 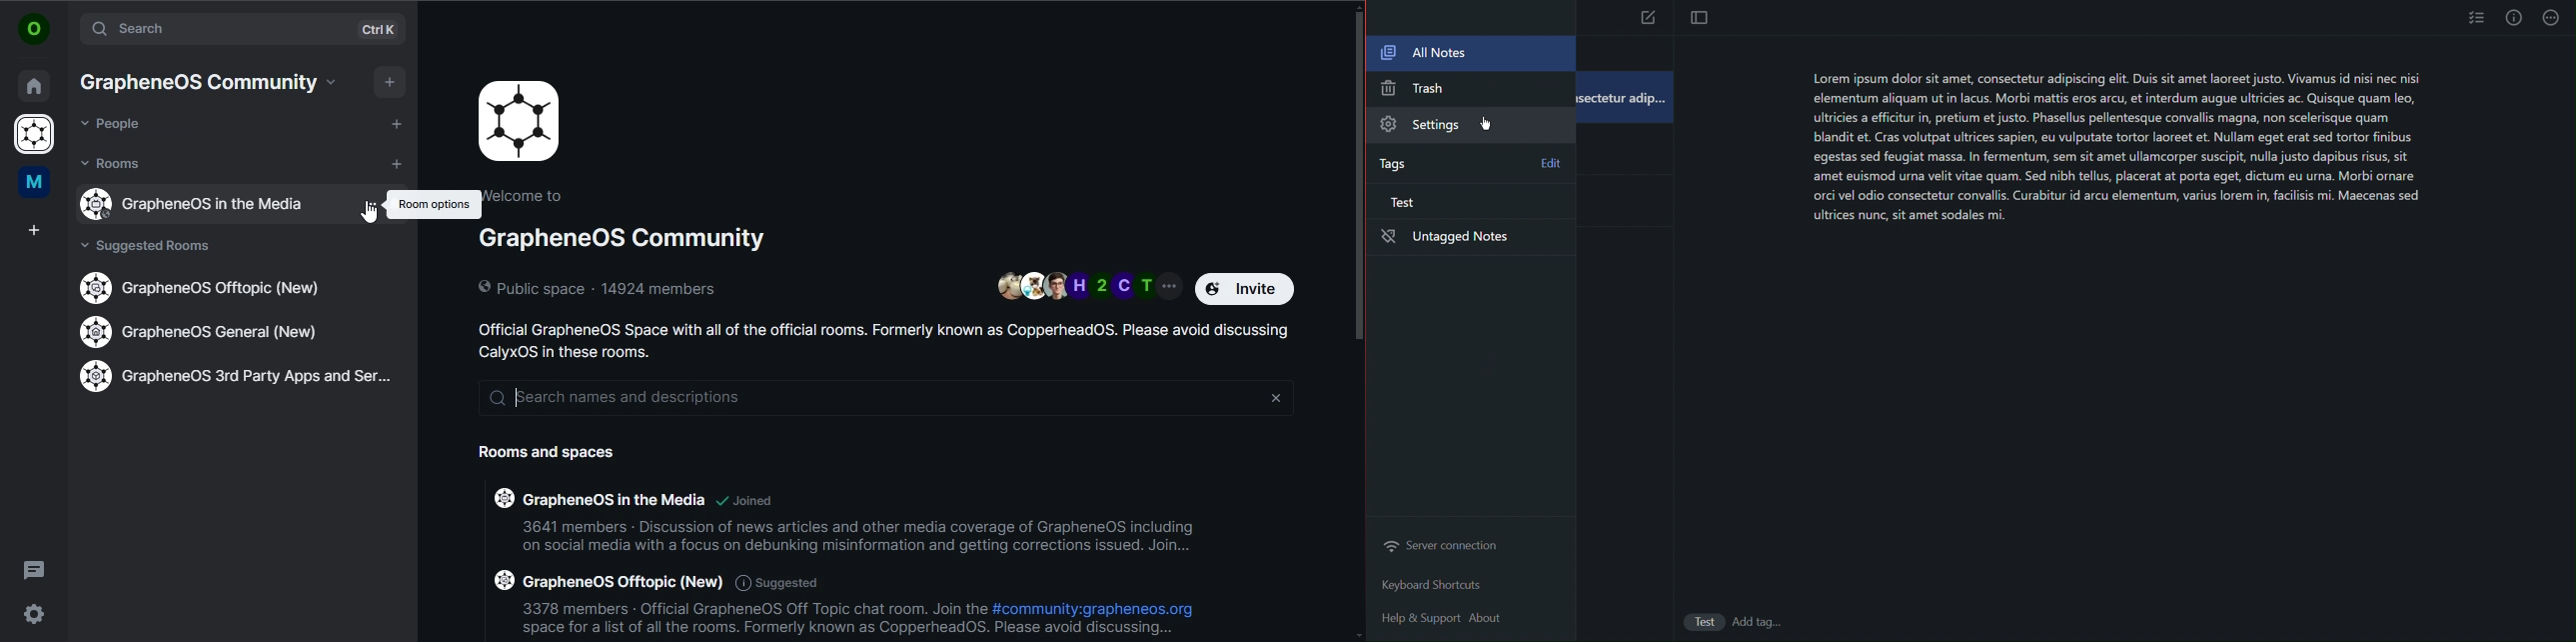 I want to click on rooms and spaces, so click(x=560, y=454).